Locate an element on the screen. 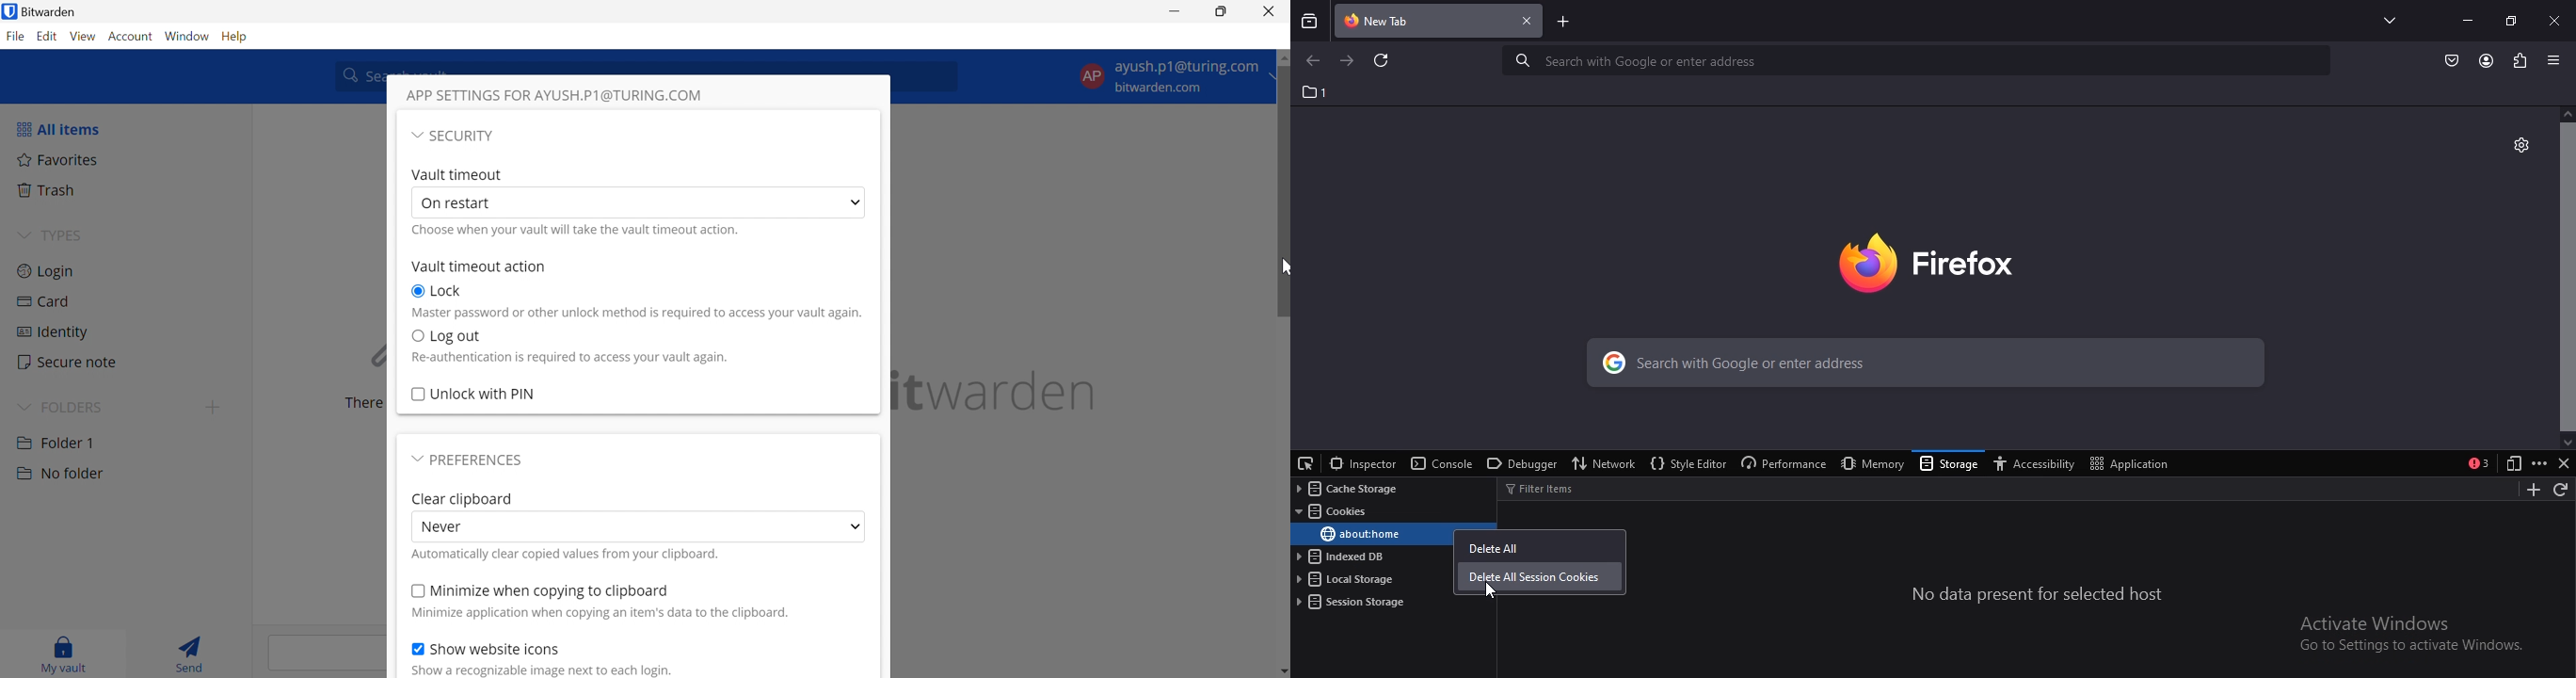 Image resolution: width=2576 pixels, height=700 pixels. Drop Down is located at coordinates (416, 135).